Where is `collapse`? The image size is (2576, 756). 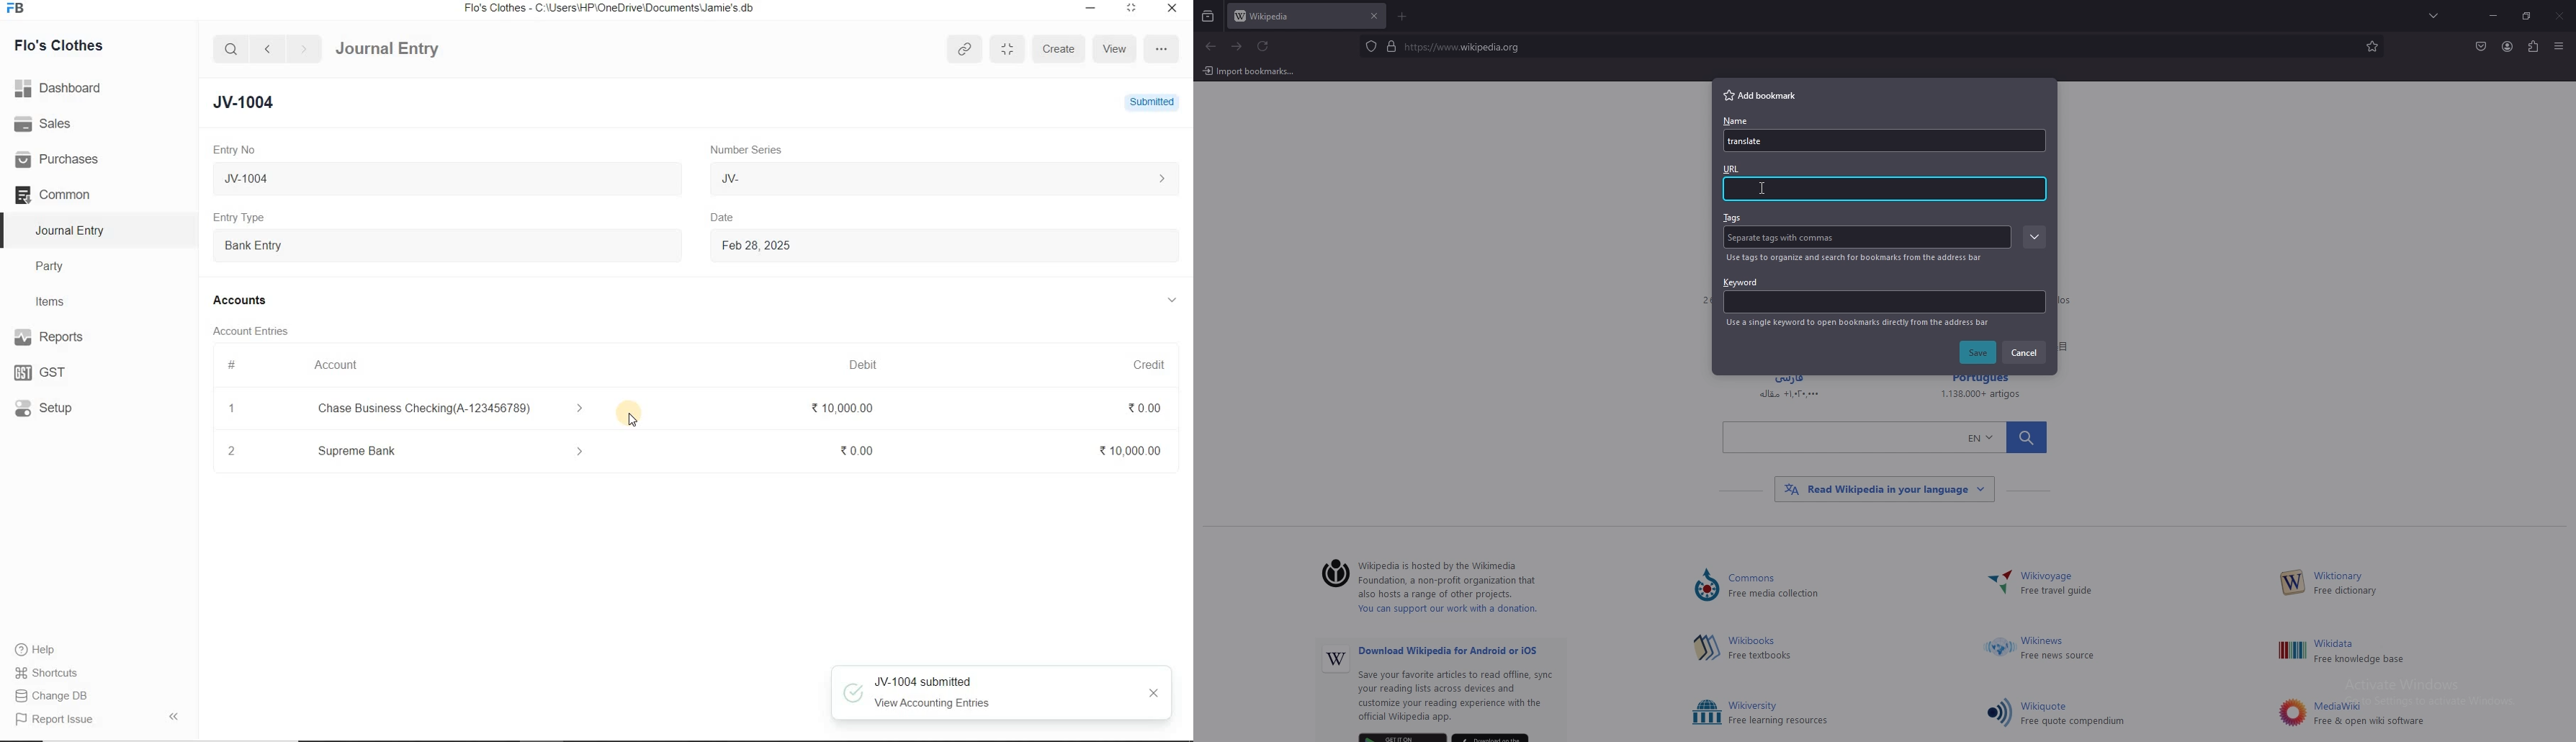 collapse is located at coordinates (173, 717).